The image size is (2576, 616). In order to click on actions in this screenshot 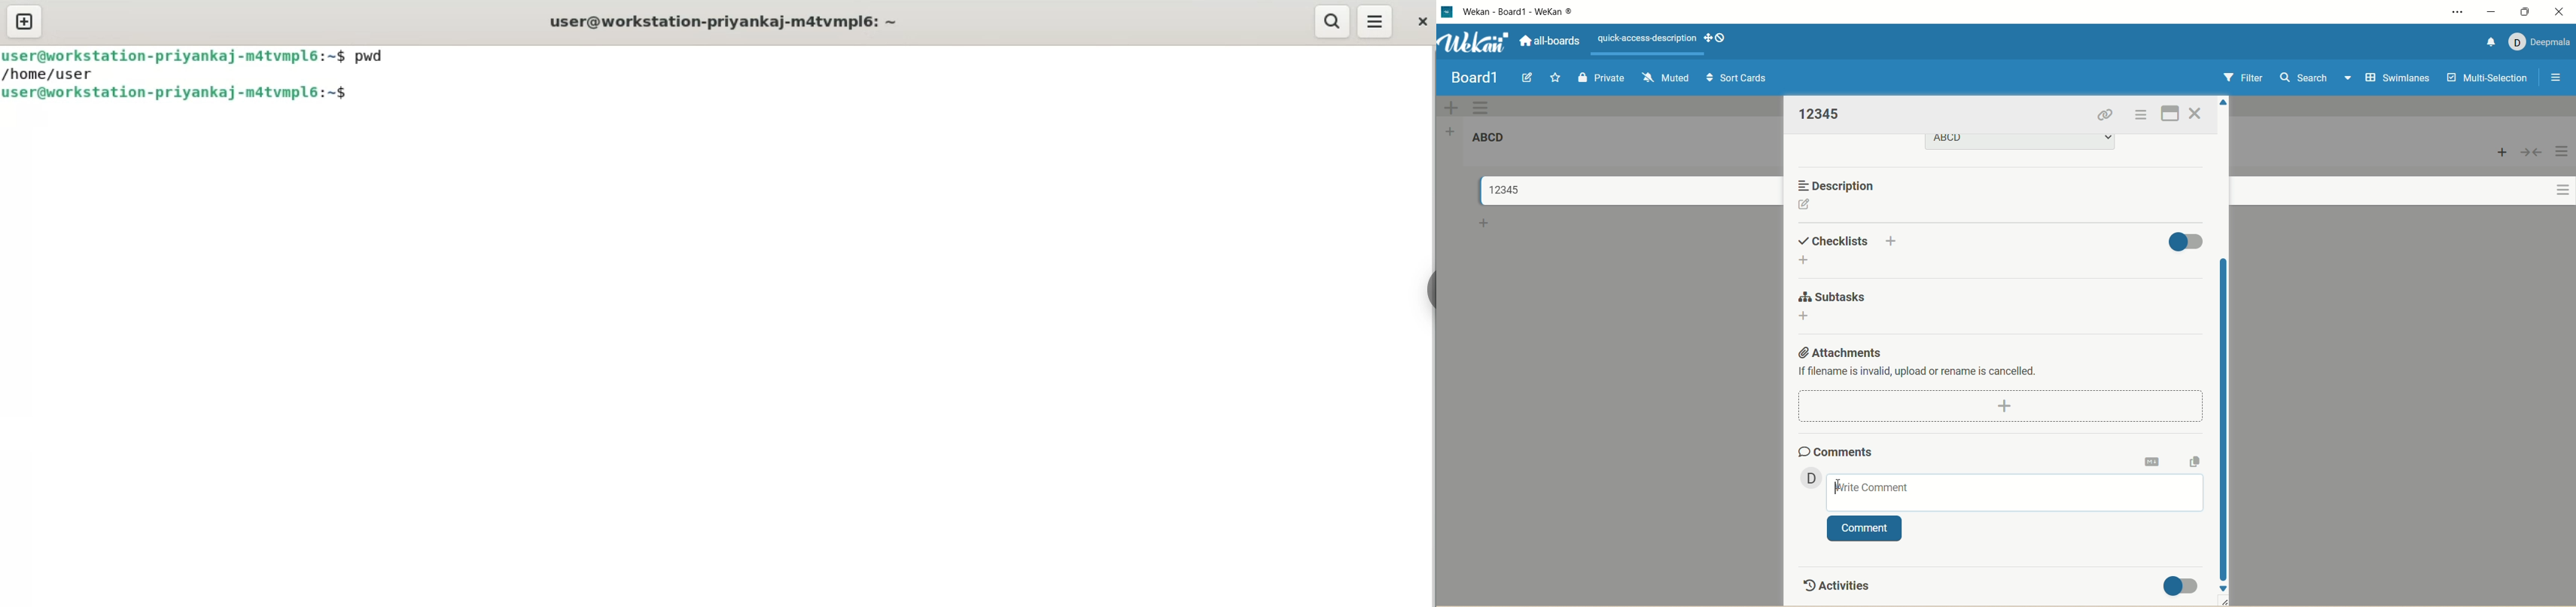, I will do `click(2558, 181)`.